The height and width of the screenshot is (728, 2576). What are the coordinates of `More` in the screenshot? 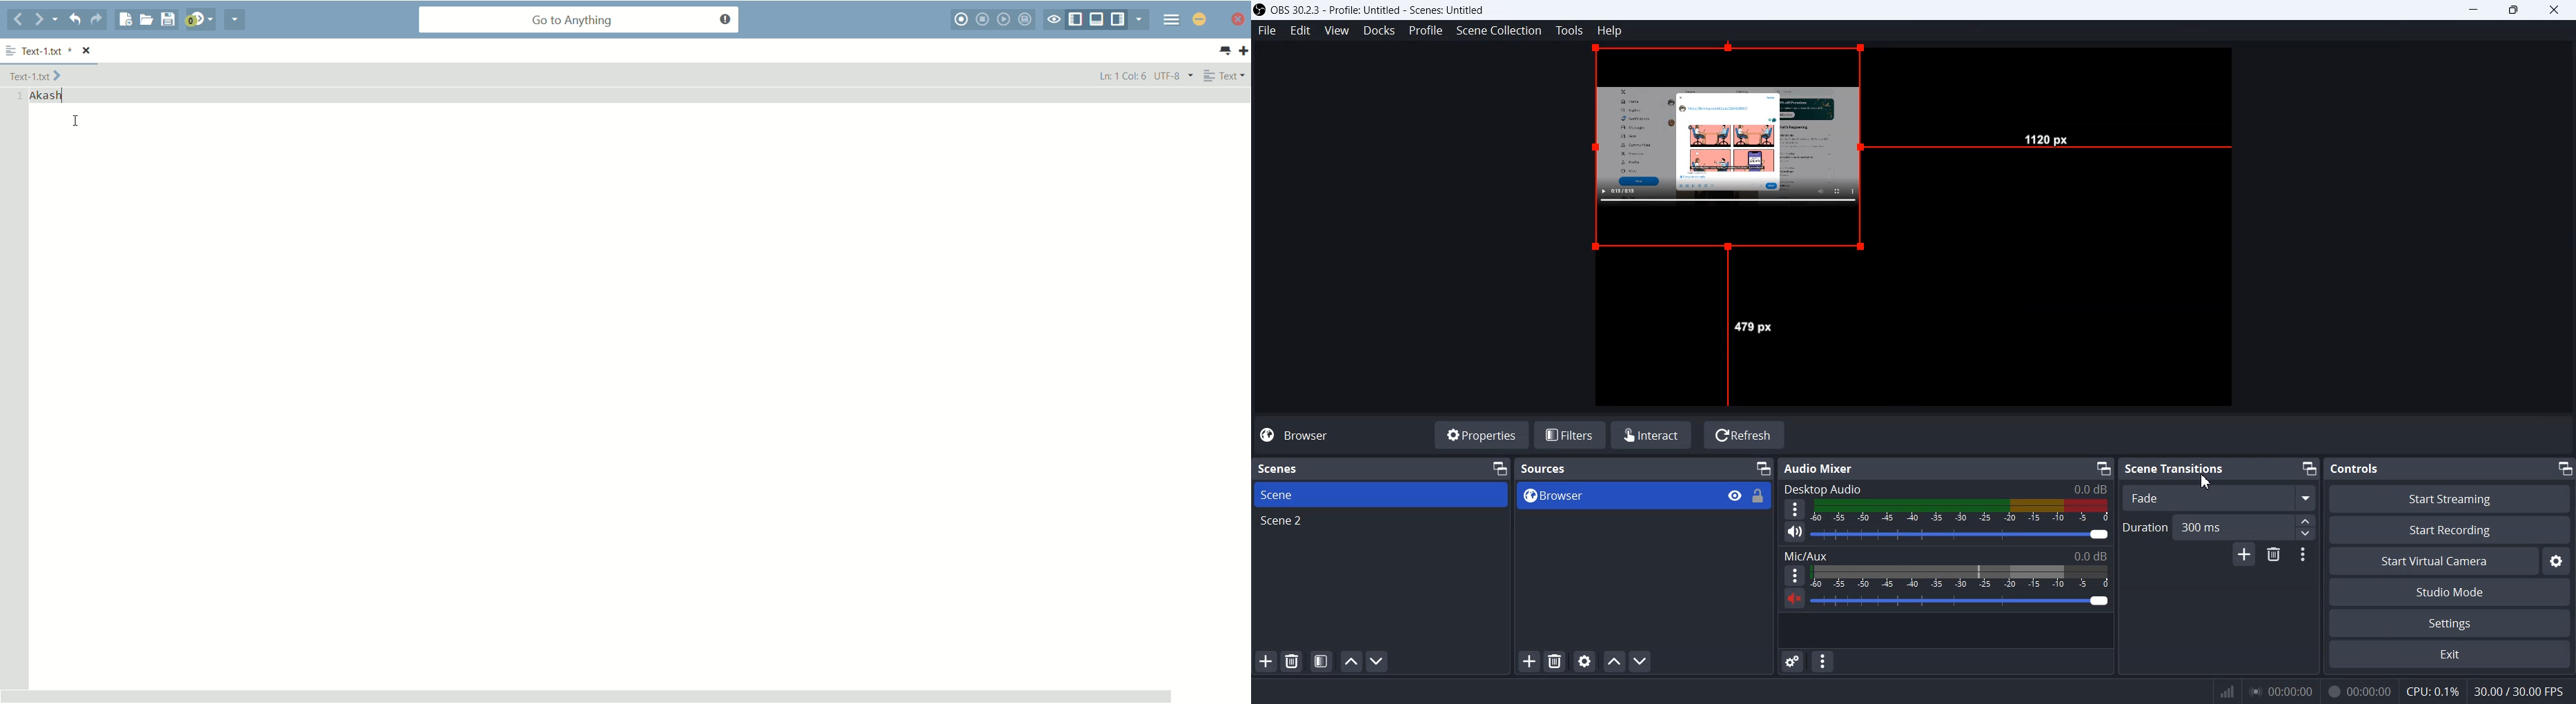 It's located at (1790, 575).